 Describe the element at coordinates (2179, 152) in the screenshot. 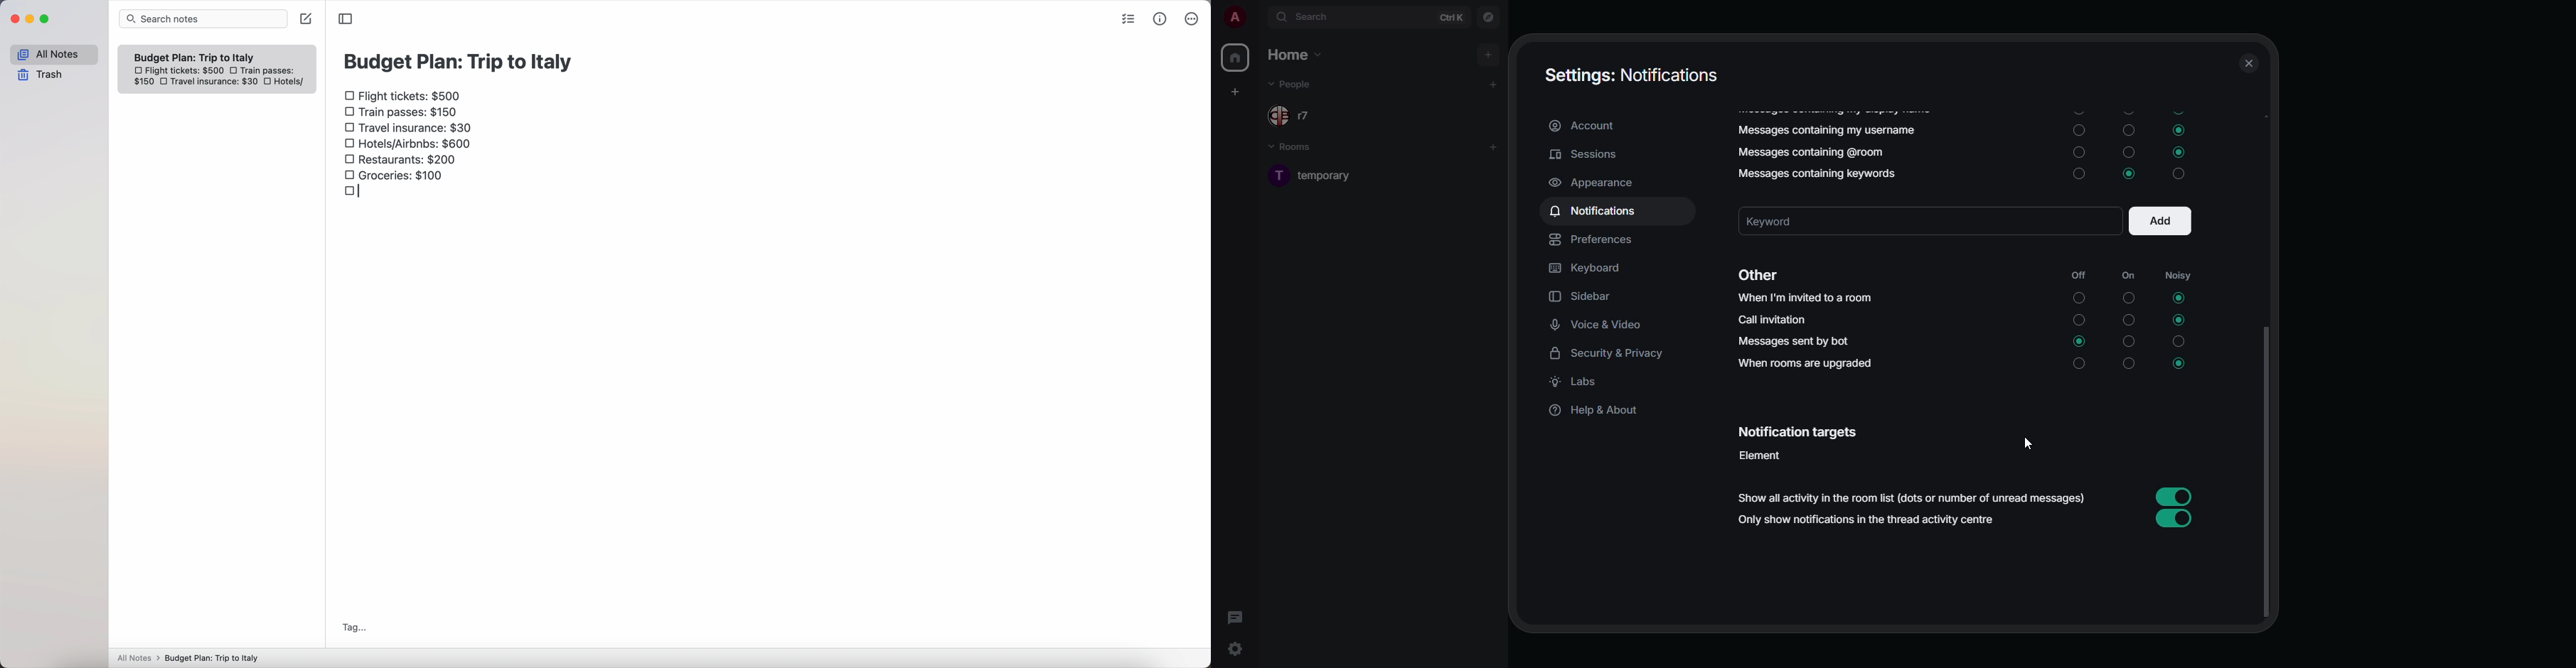

I see `selected` at that location.